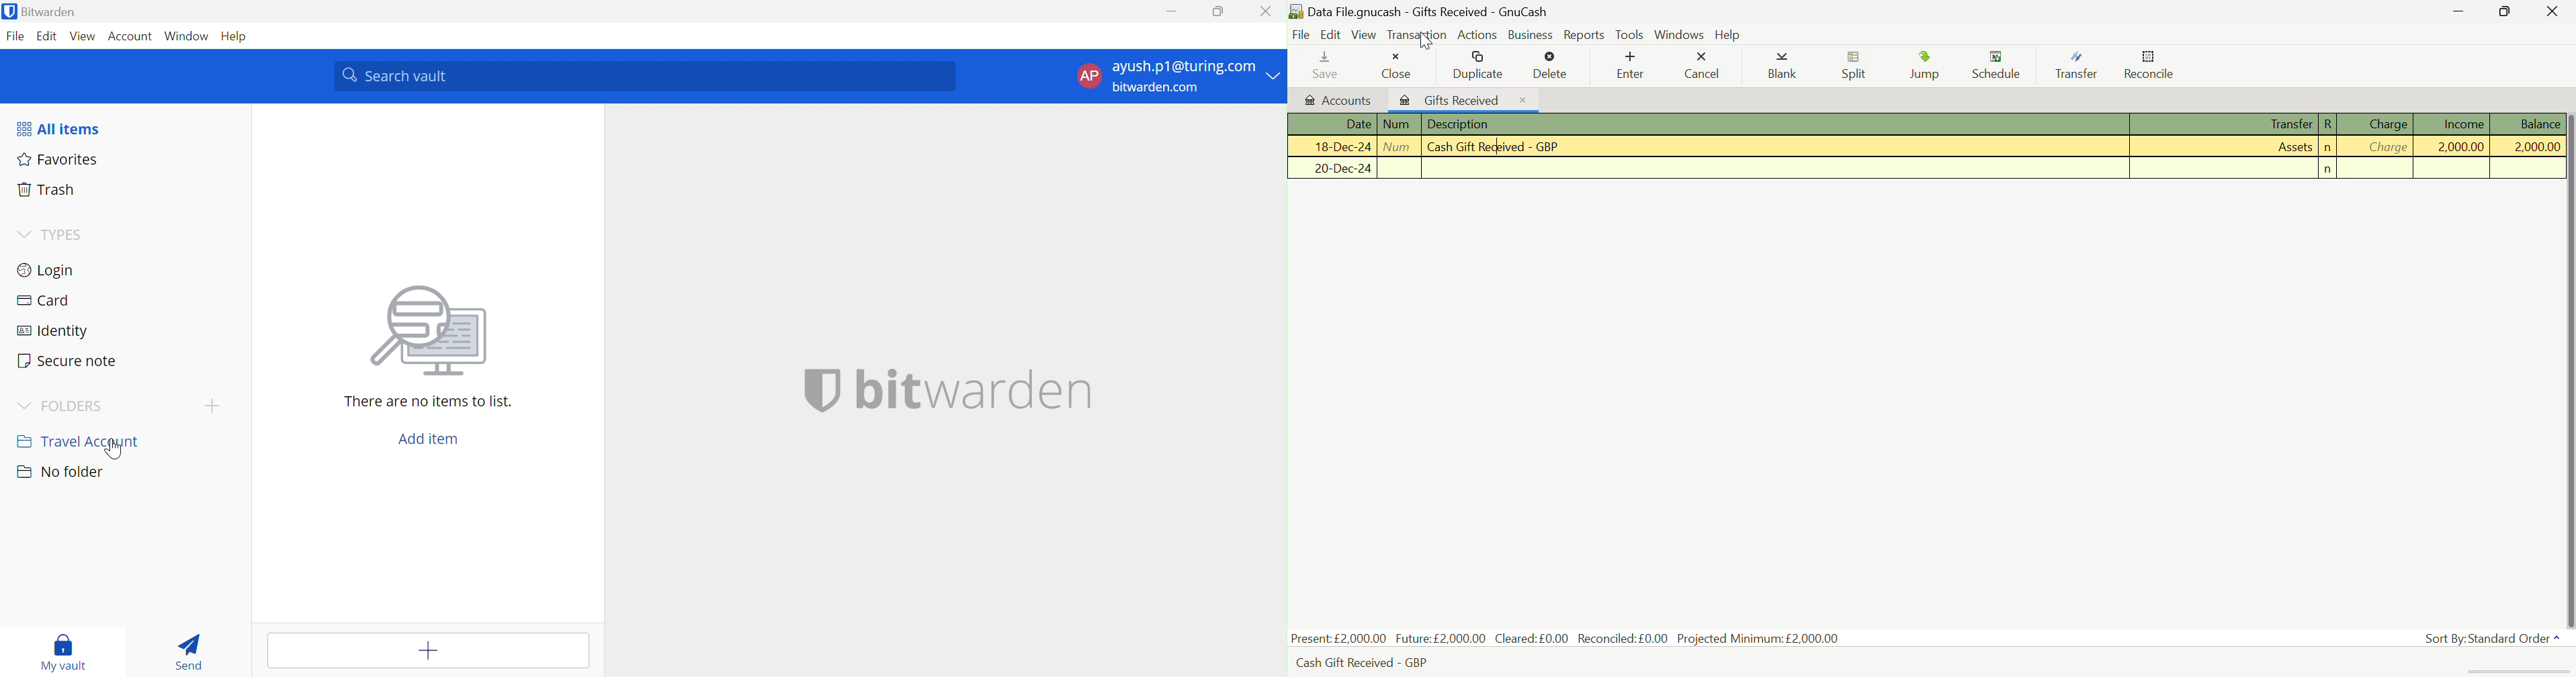 The width and height of the screenshot is (2576, 700). Describe the element at coordinates (2328, 148) in the screenshot. I see `n` at that location.